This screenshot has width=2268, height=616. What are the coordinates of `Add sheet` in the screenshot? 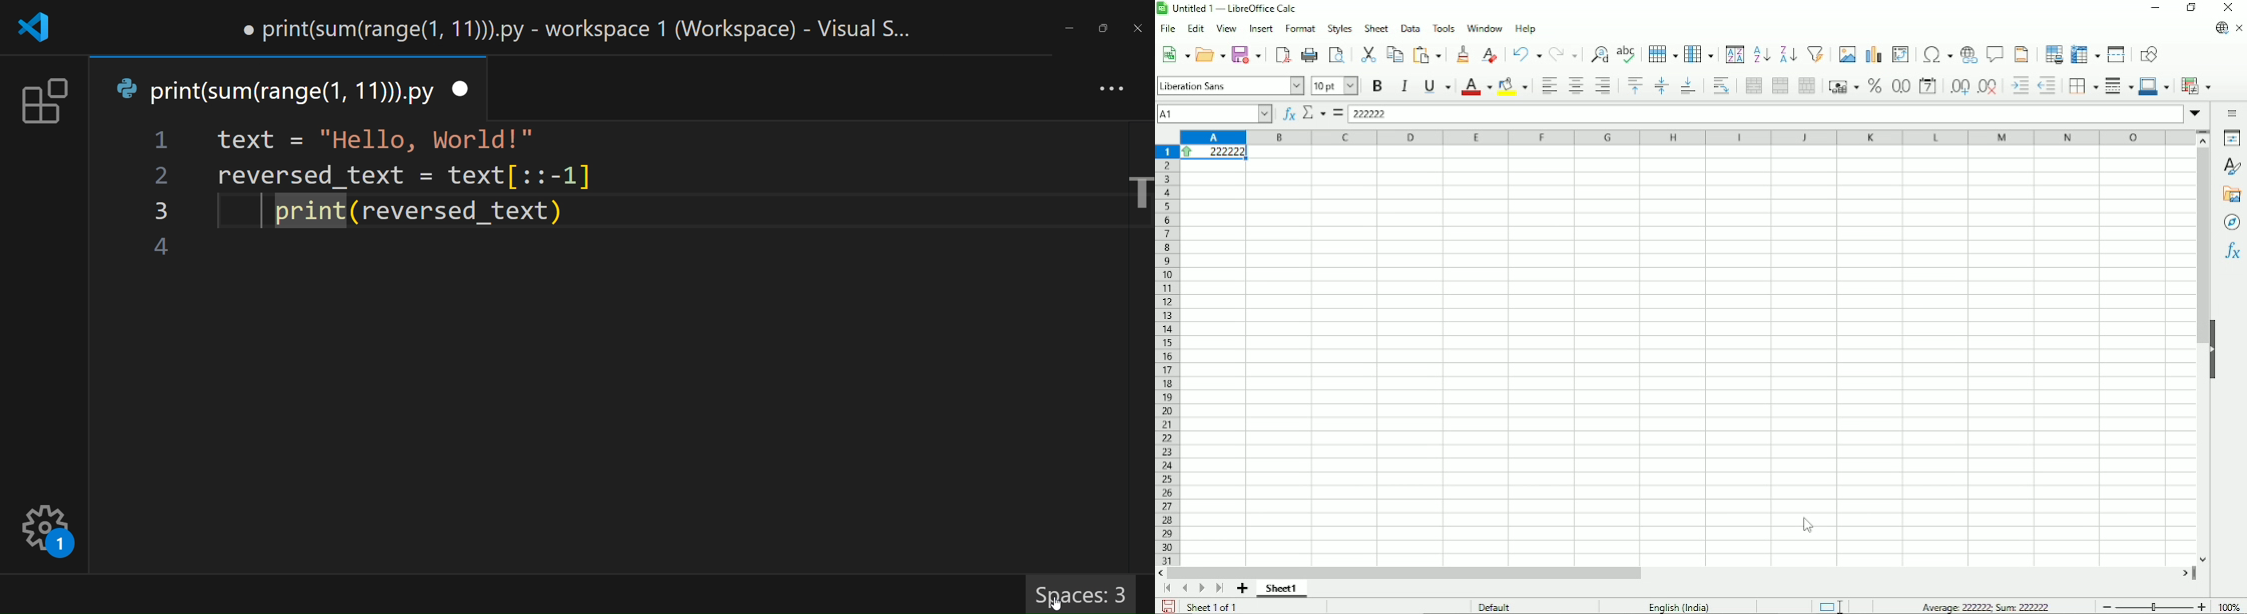 It's located at (1243, 589).